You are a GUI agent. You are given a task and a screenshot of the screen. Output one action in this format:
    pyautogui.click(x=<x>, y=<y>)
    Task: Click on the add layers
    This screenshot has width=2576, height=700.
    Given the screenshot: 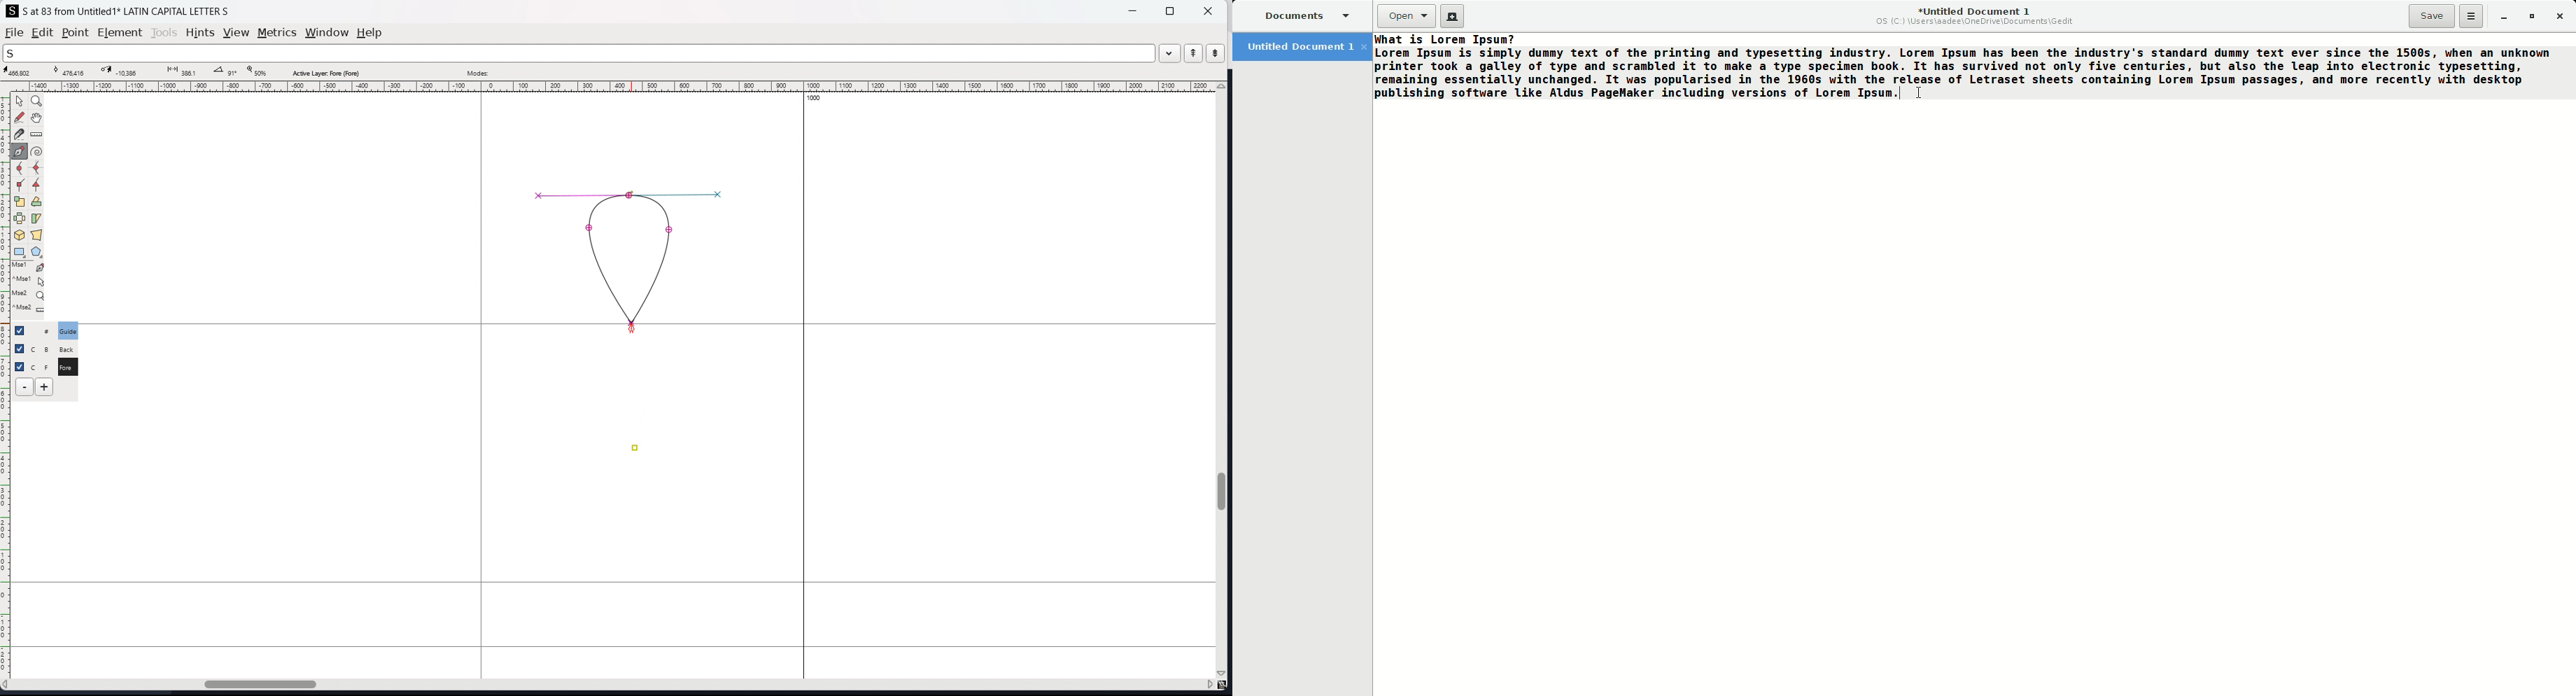 What is the action you would take?
    pyautogui.click(x=44, y=387)
    